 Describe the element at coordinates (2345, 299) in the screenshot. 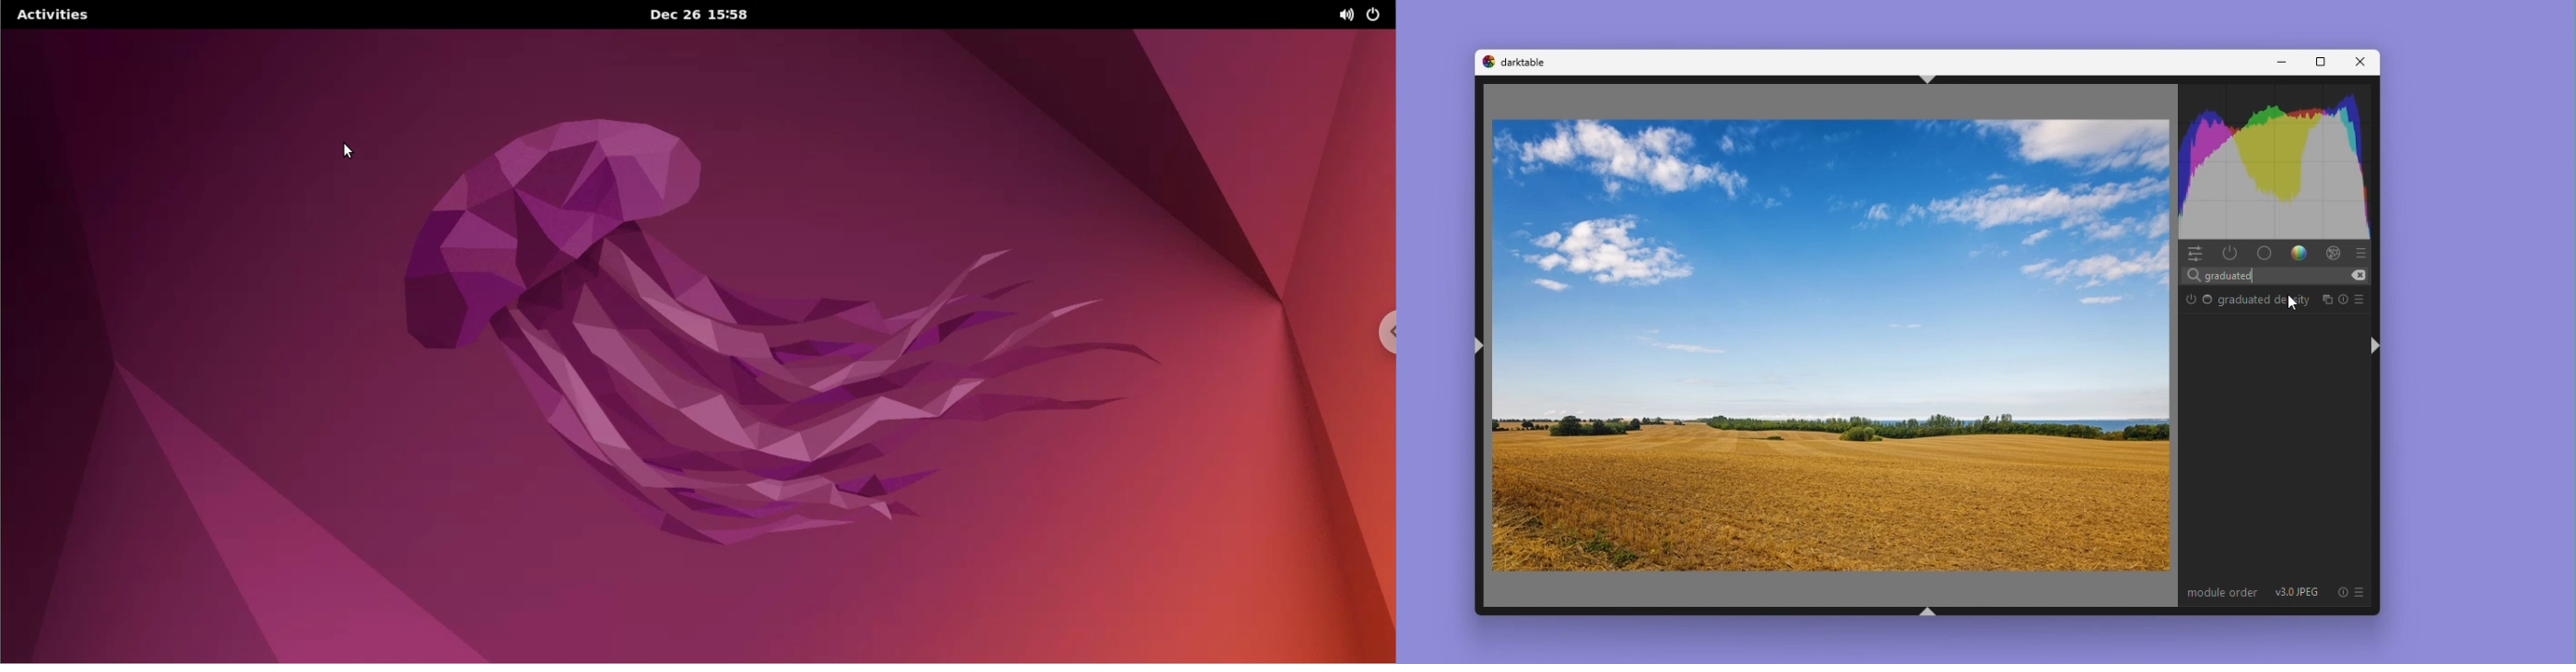

I see `reset` at that location.